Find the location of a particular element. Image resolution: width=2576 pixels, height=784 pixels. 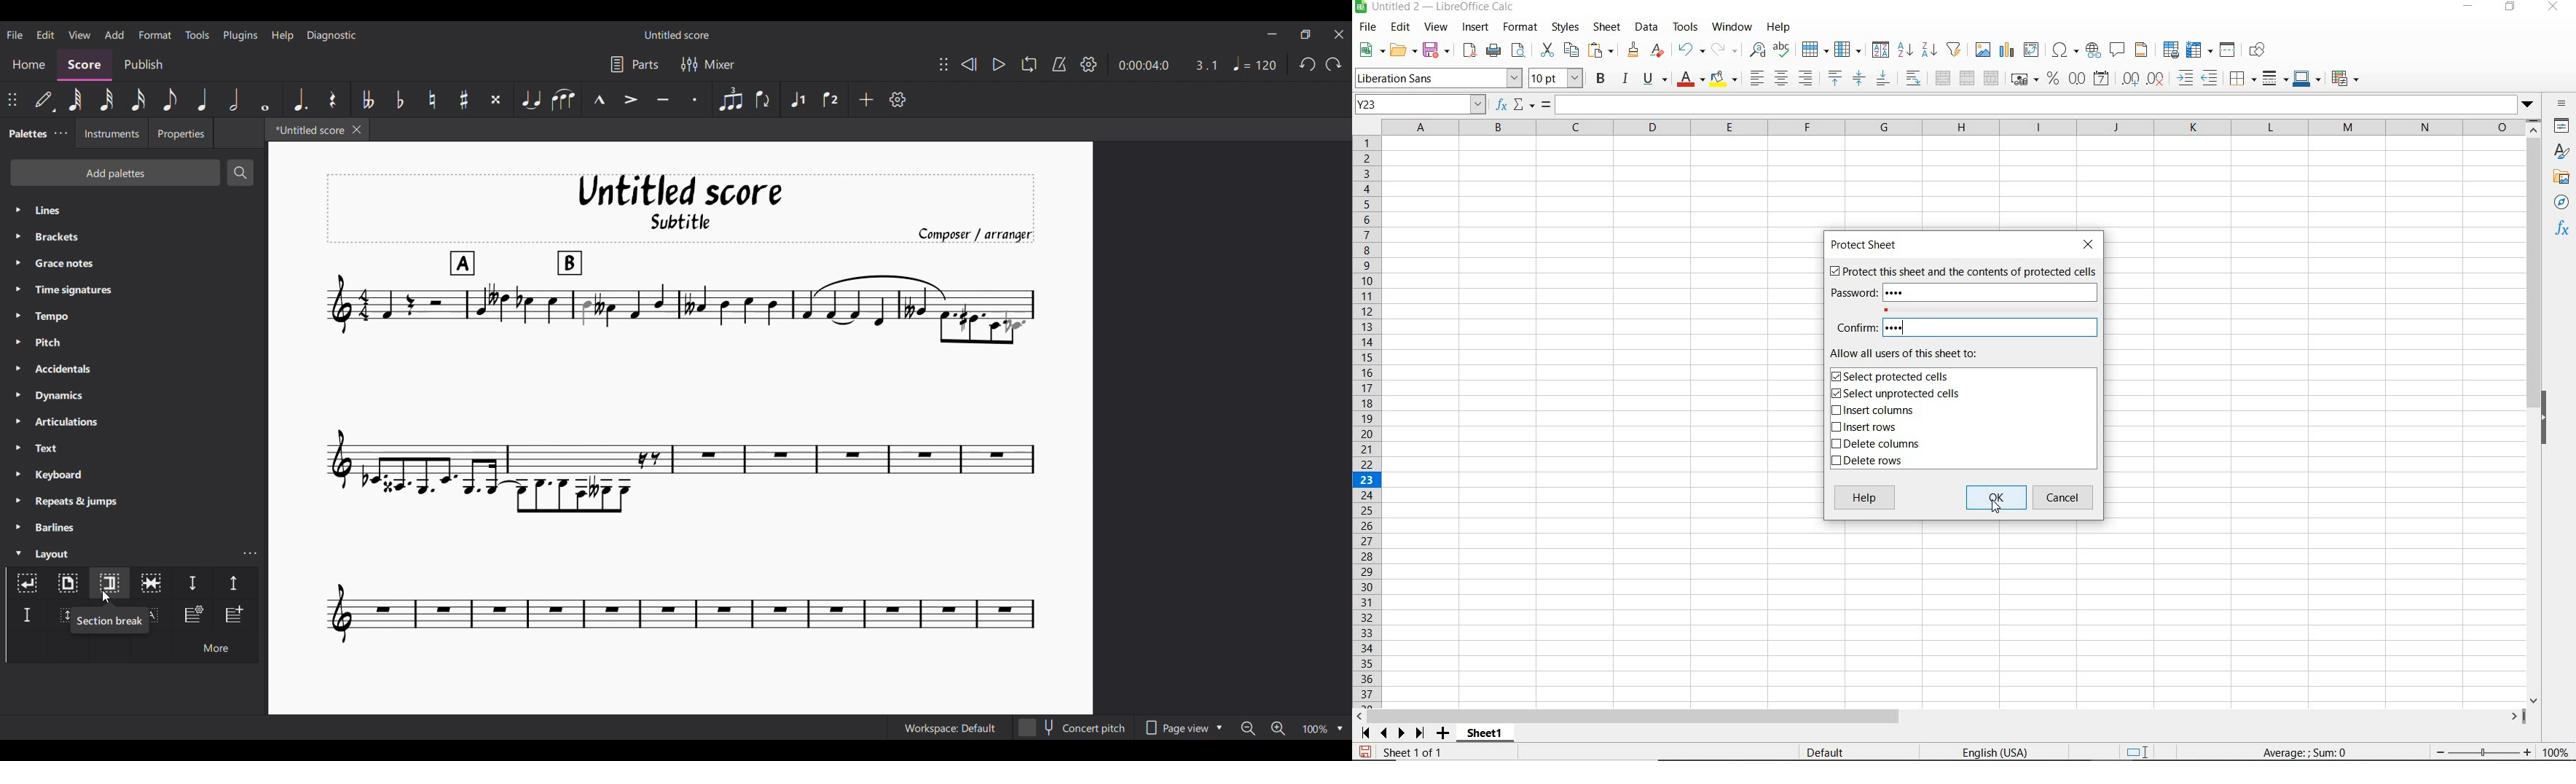

PASSWORD CONFIRMED is located at coordinates (1901, 327).